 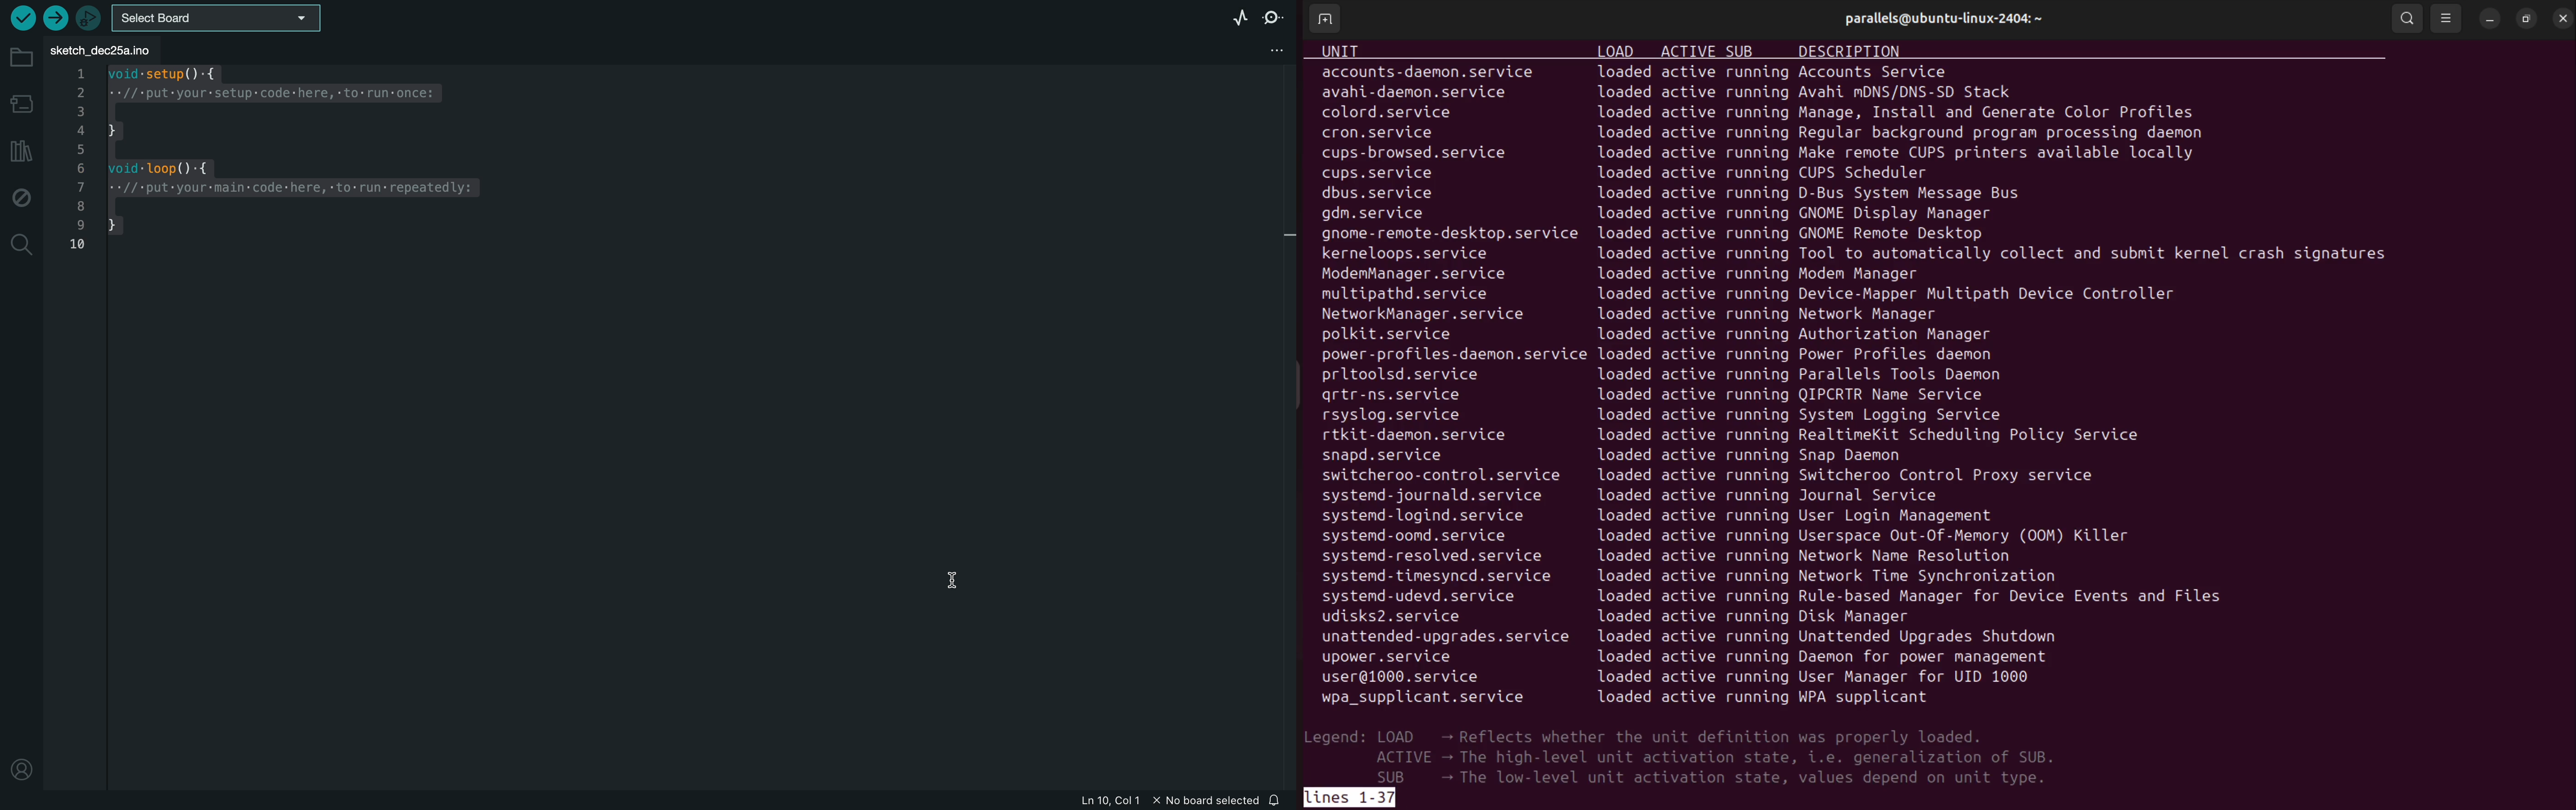 I want to click on active running  genome manager, so click(x=1834, y=215).